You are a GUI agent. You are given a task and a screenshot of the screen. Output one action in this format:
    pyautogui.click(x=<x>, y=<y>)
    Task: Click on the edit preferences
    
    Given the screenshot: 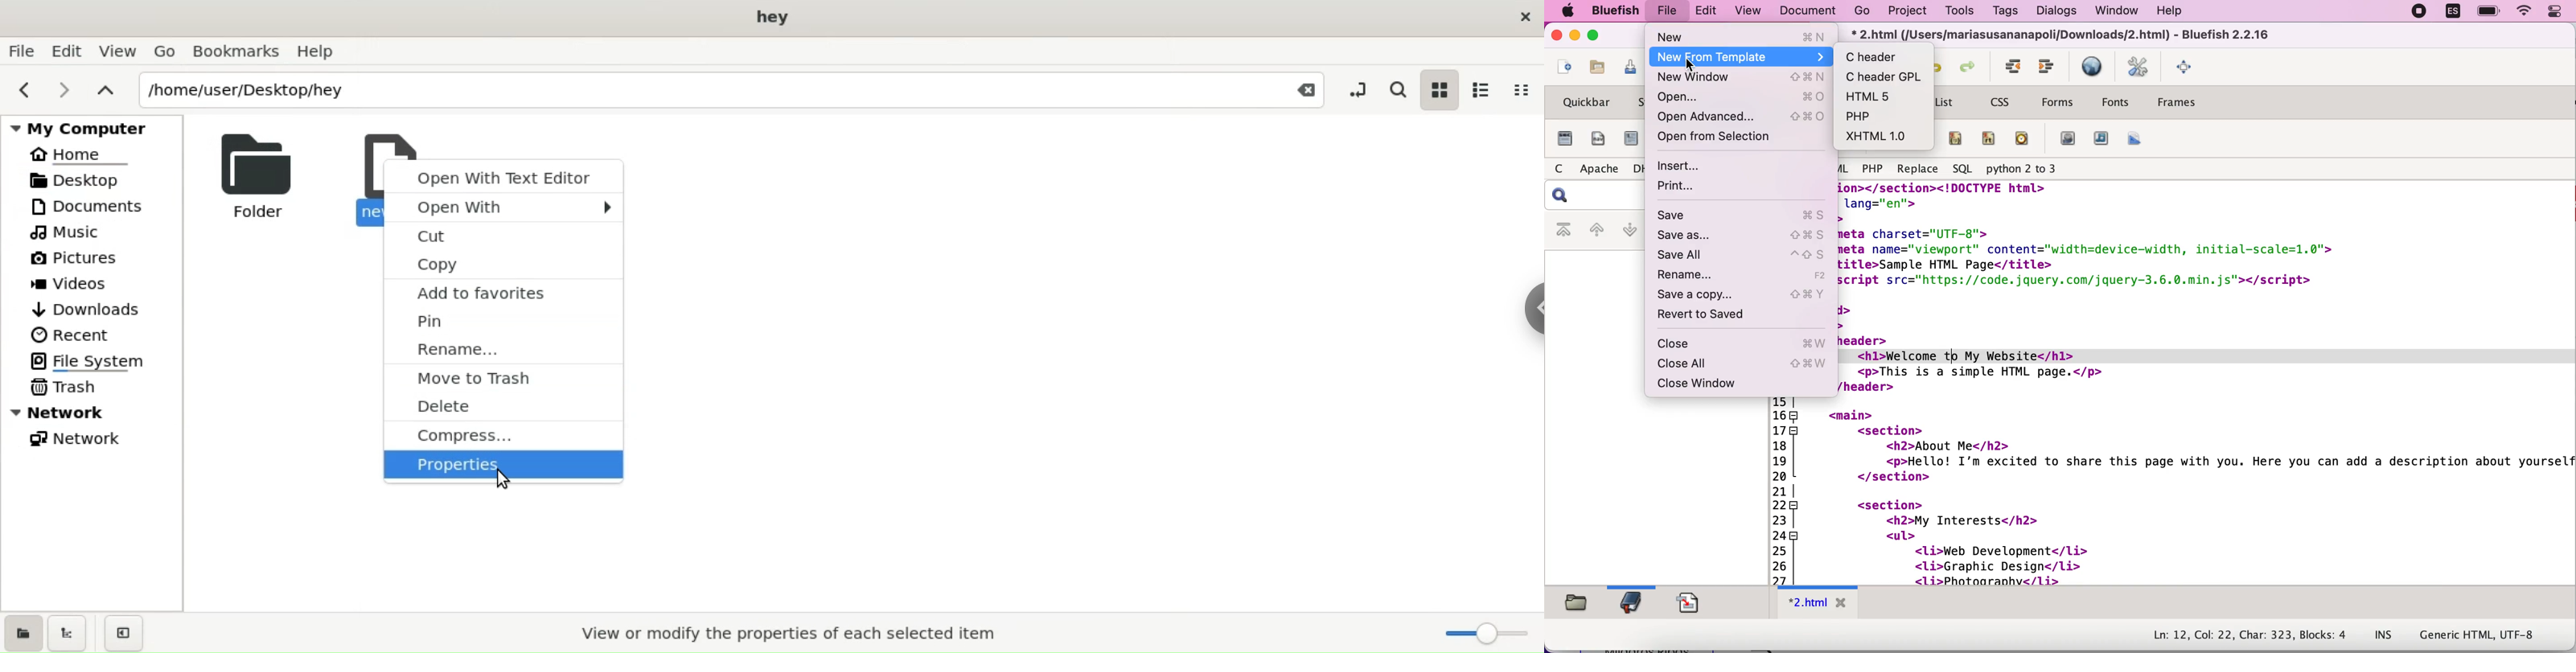 What is the action you would take?
    pyautogui.click(x=2139, y=64)
    